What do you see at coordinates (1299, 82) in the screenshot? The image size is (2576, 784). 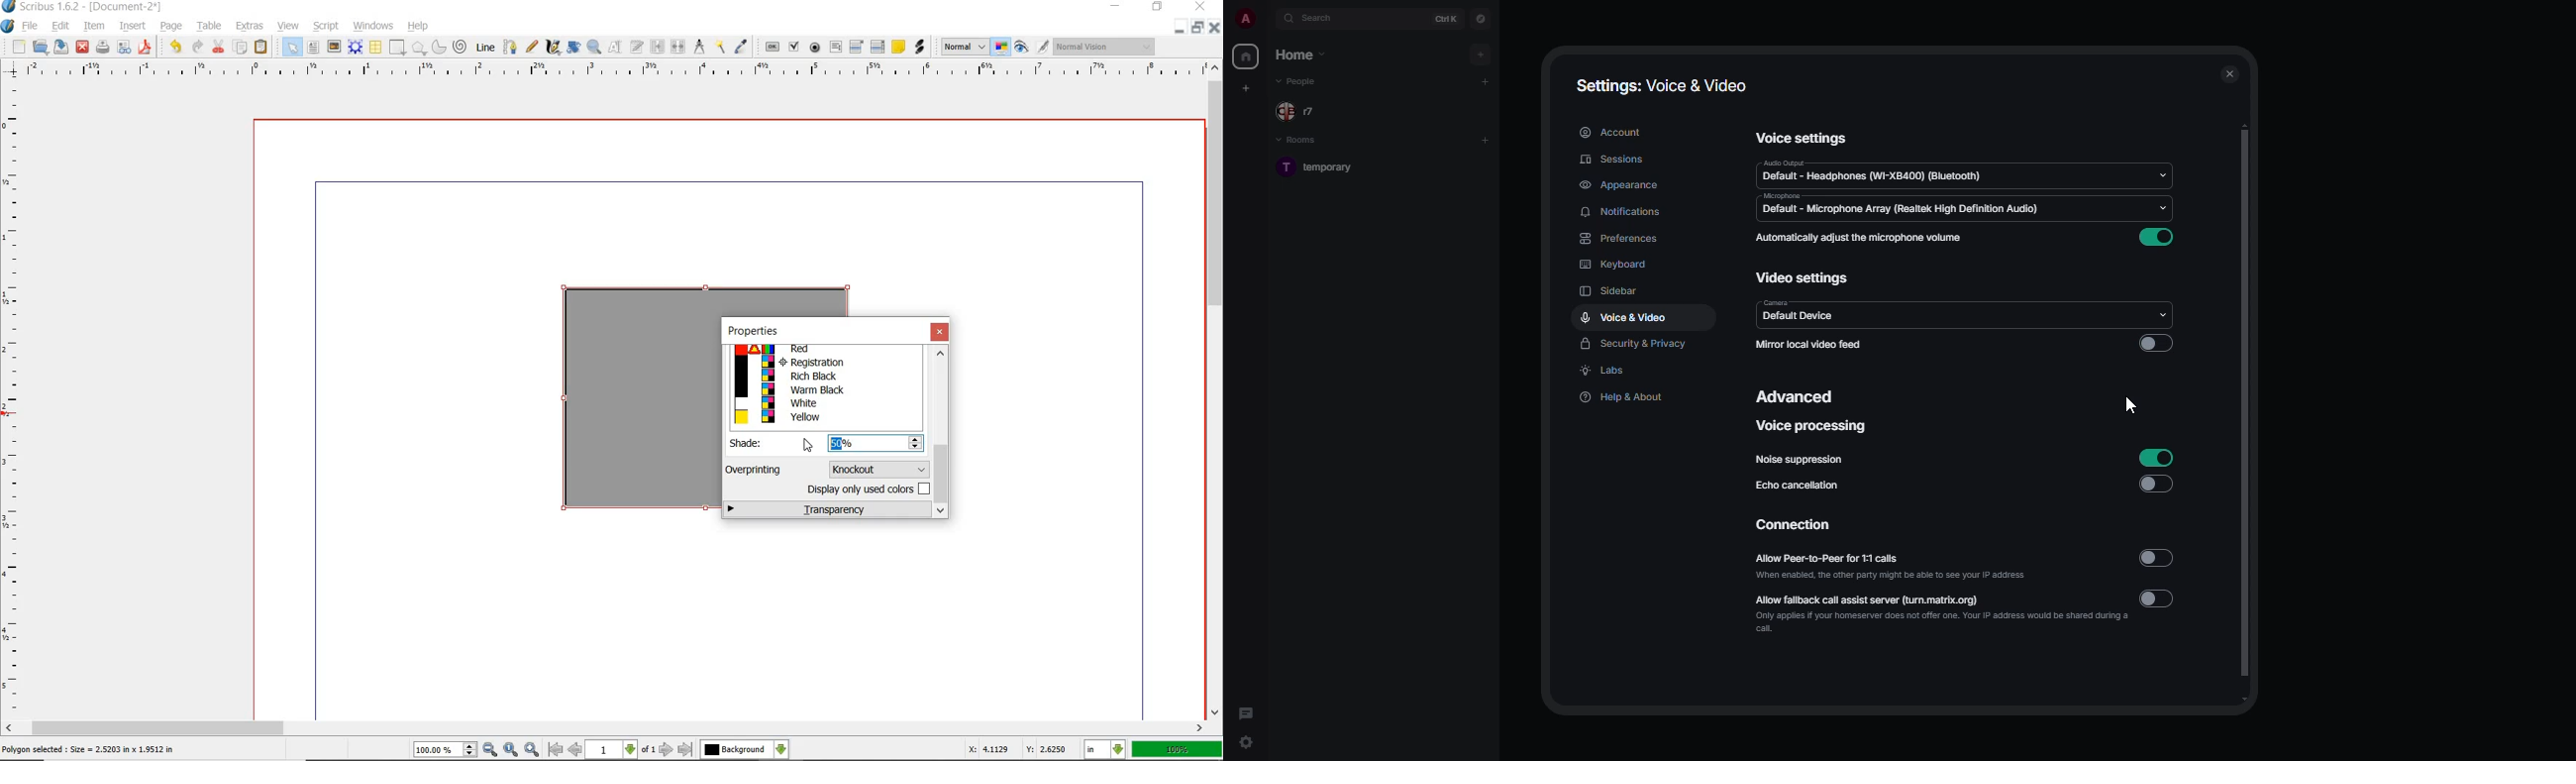 I see `people` at bounding box center [1299, 82].